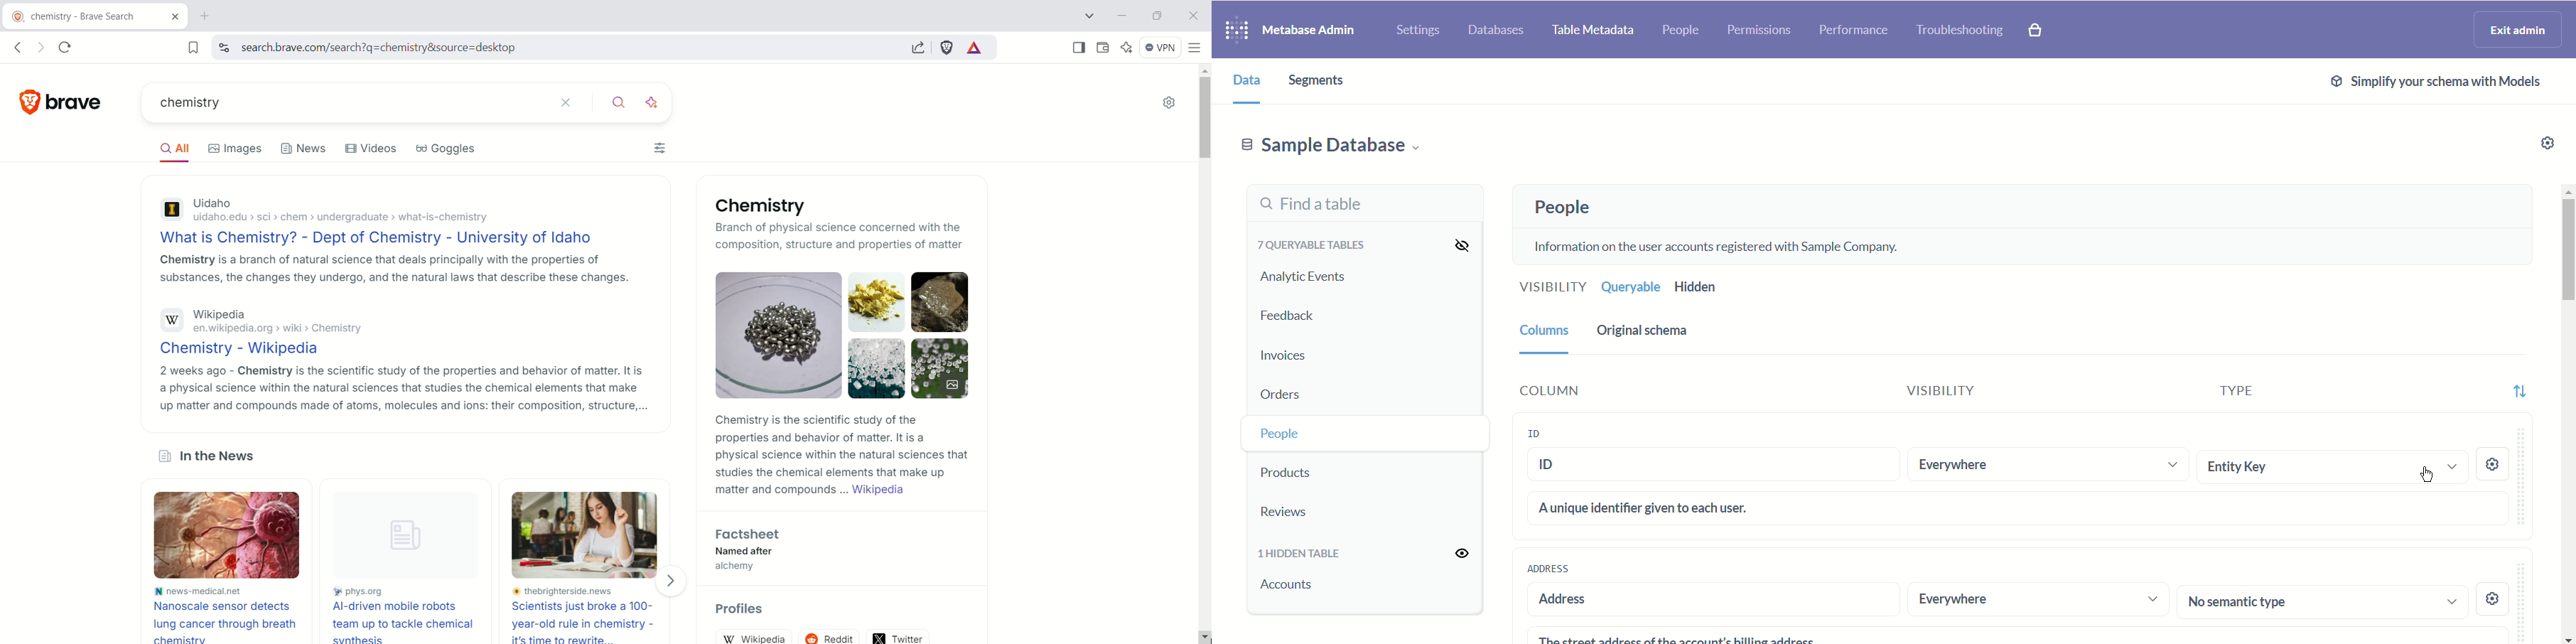 This screenshot has width=2576, height=644. I want to click on News, so click(304, 152).